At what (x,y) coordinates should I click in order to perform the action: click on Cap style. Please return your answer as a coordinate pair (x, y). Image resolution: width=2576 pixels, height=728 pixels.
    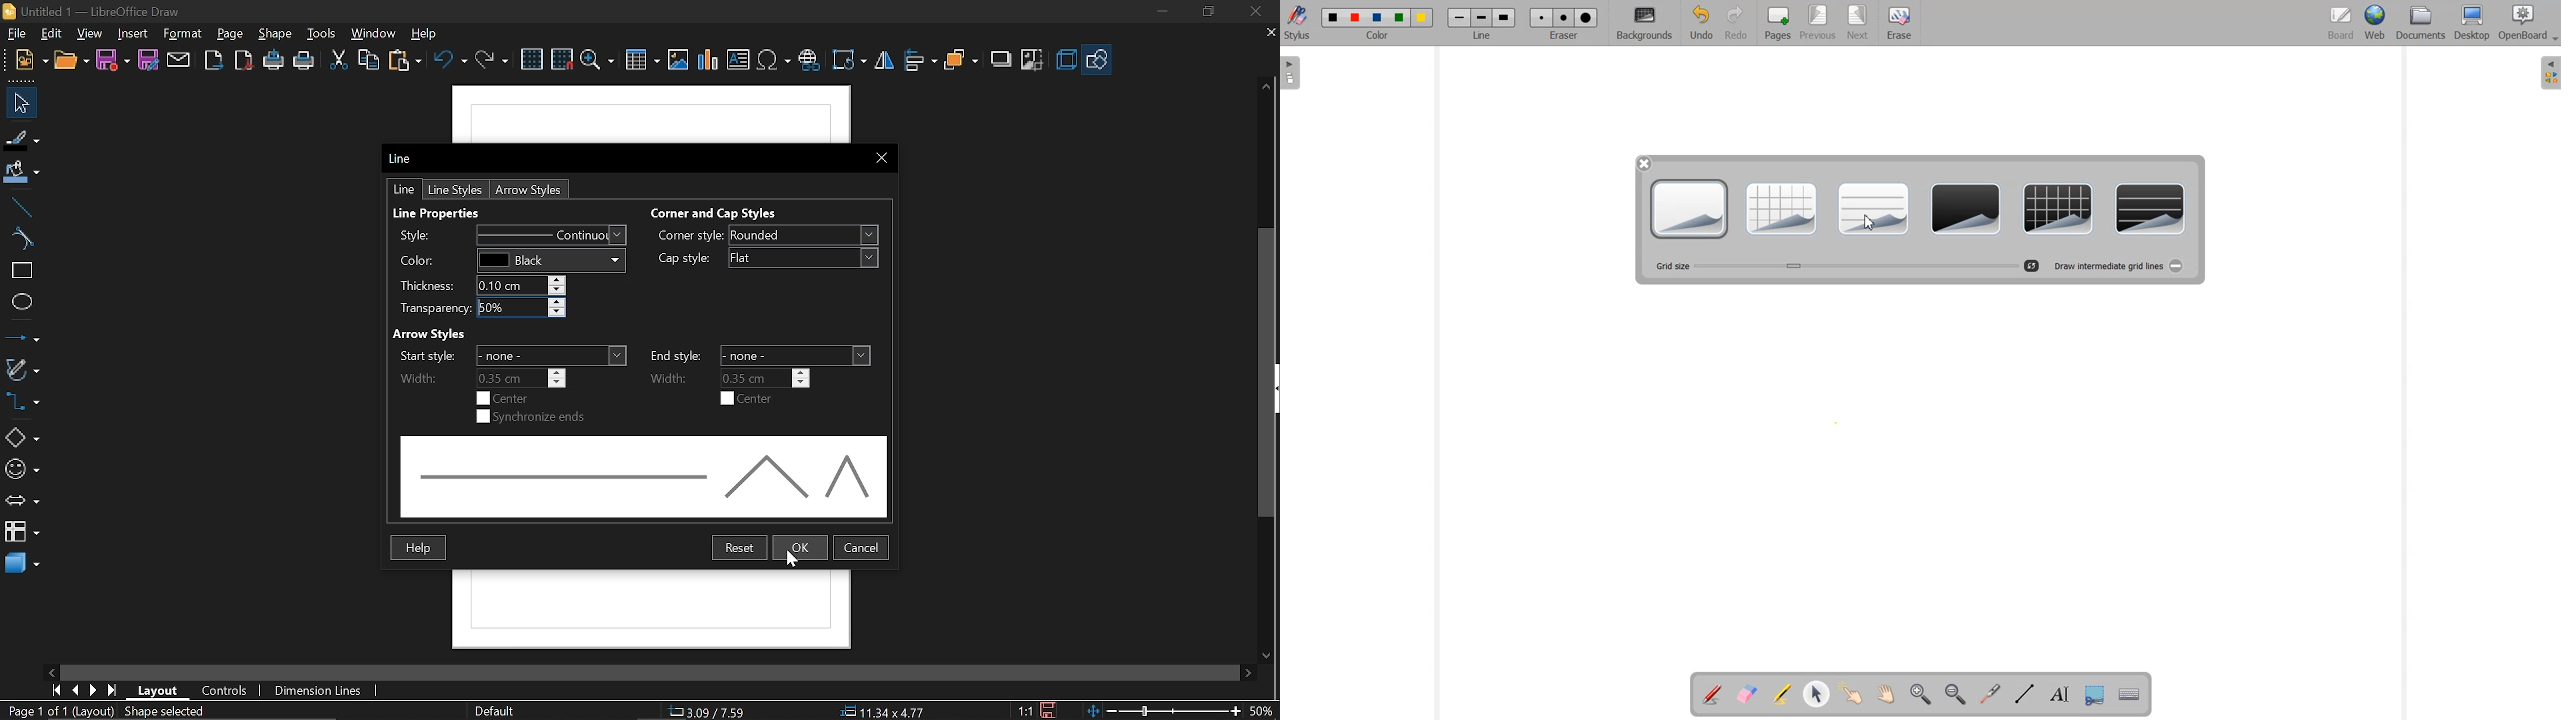
    Looking at the image, I should click on (767, 258).